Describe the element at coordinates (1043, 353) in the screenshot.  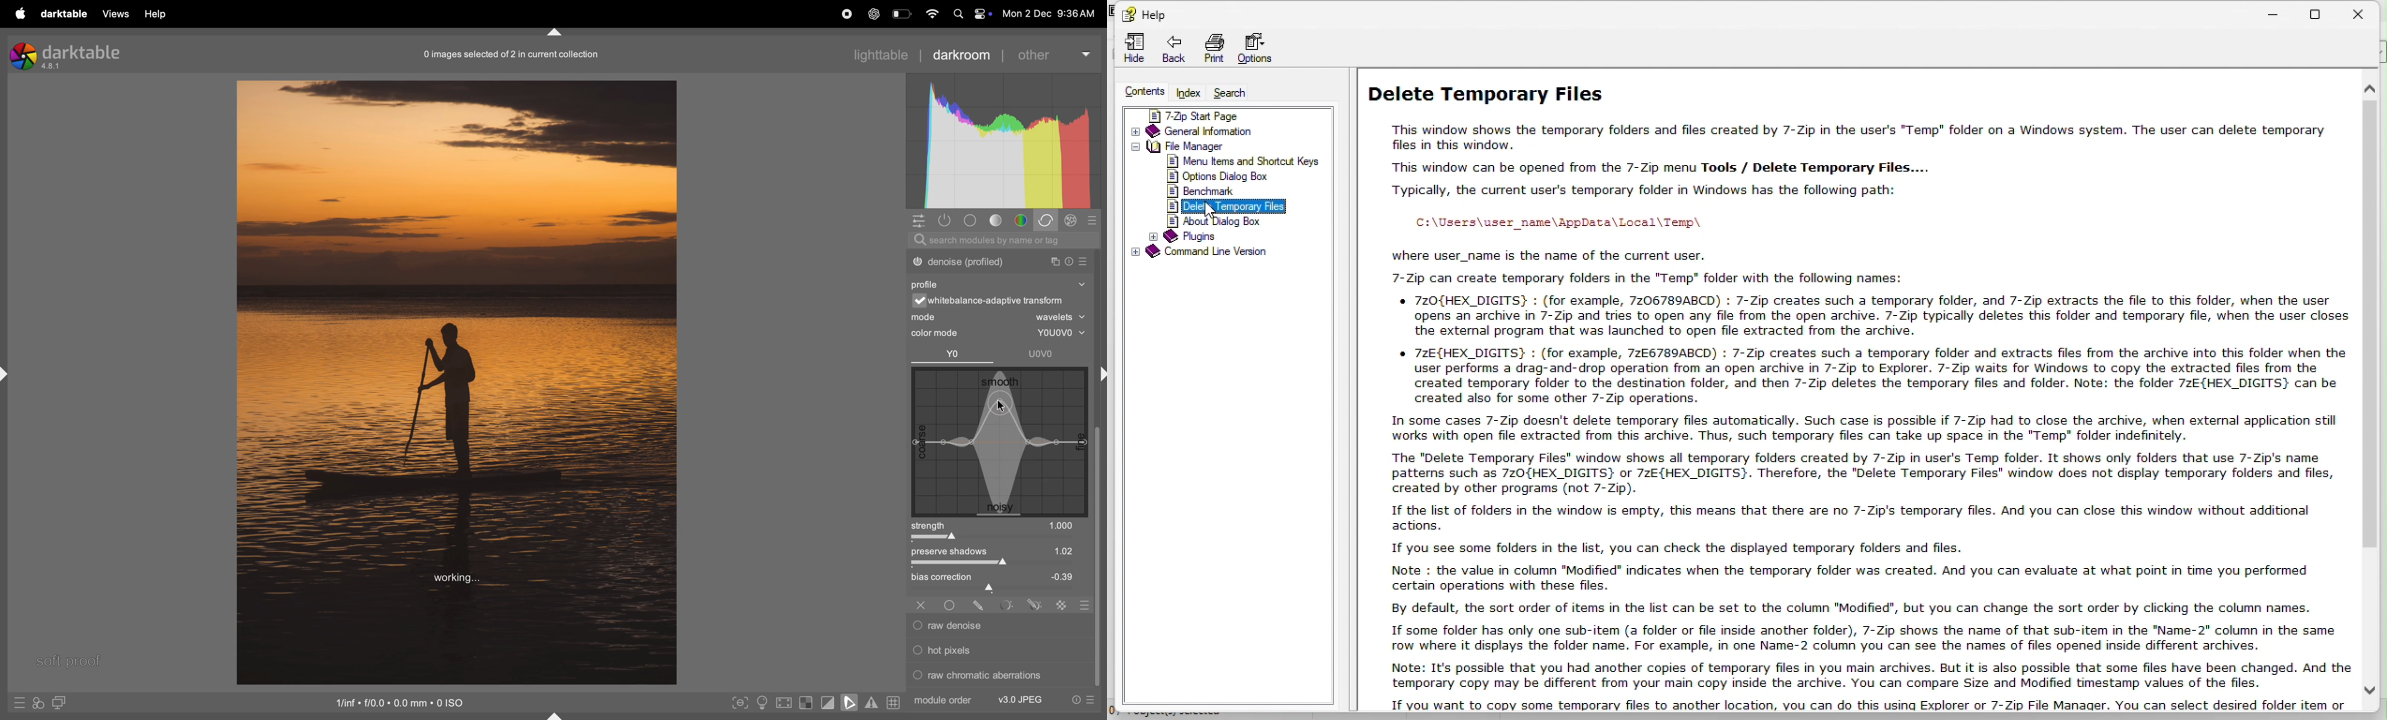
I see `UOvo` at that location.